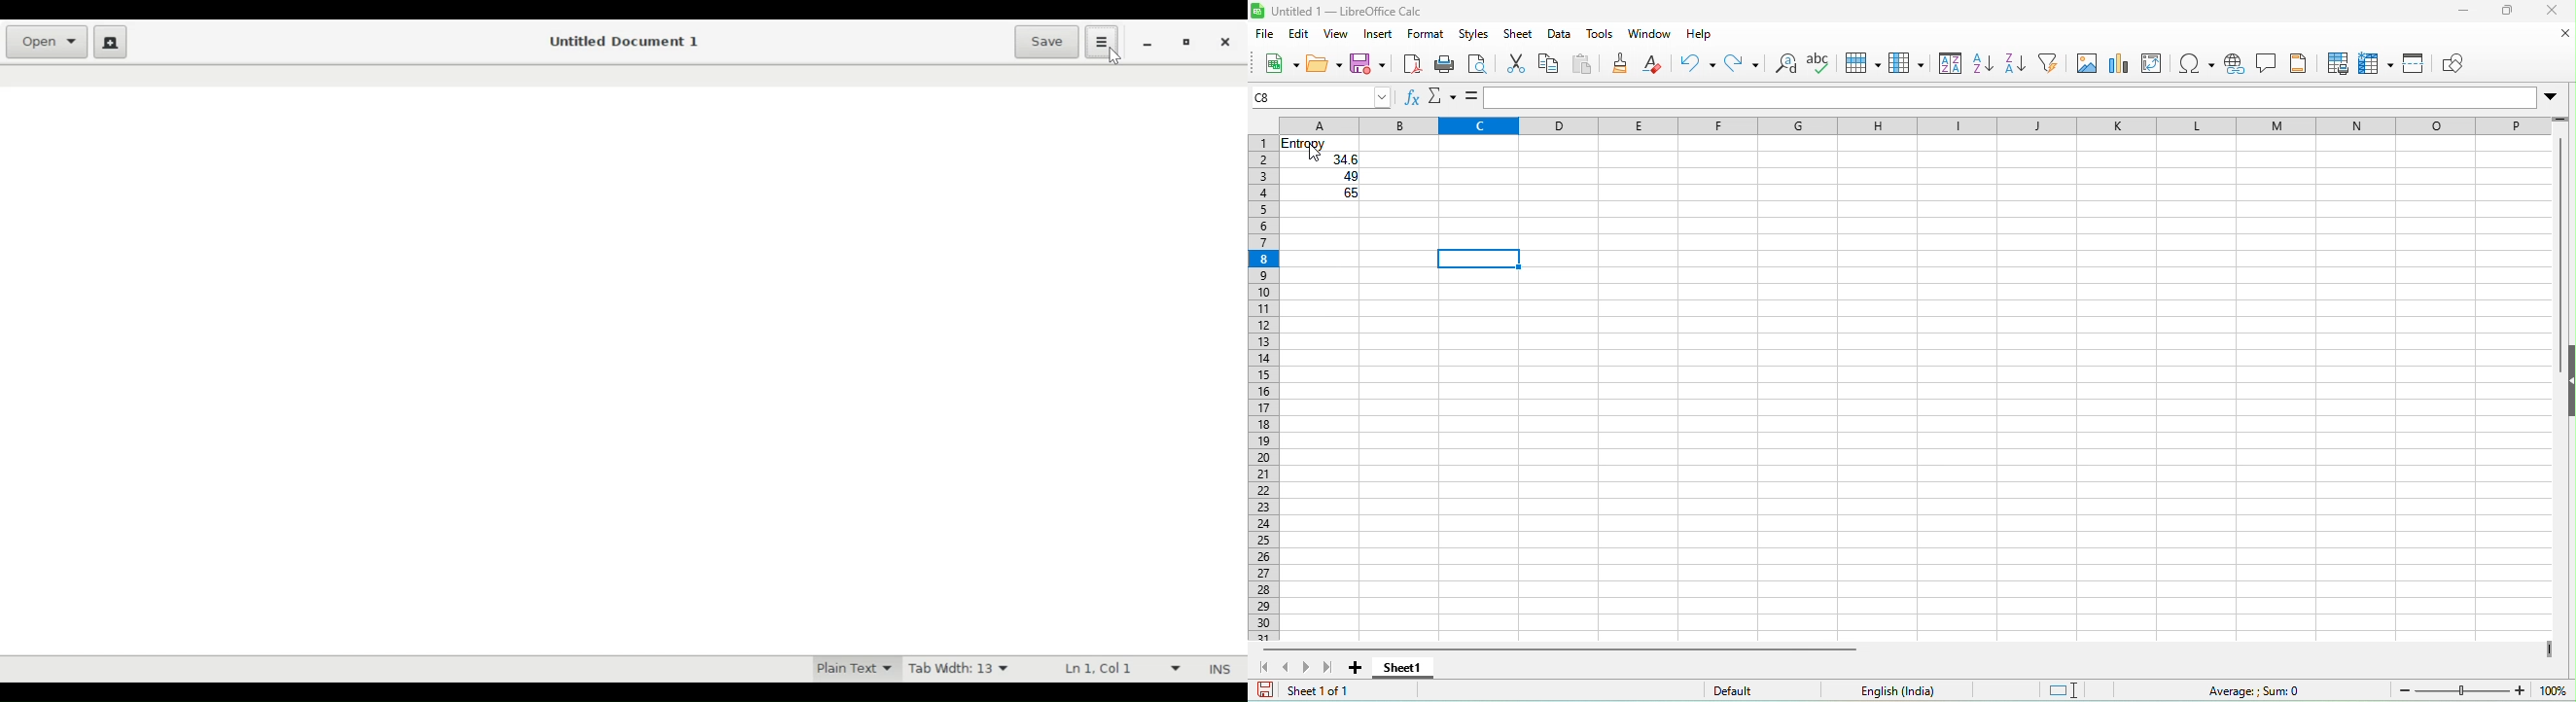 Image resolution: width=2576 pixels, height=728 pixels. What do you see at coordinates (2054, 66) in the screenshot?
I see `auto filter` at bounding box center [2054, 66].